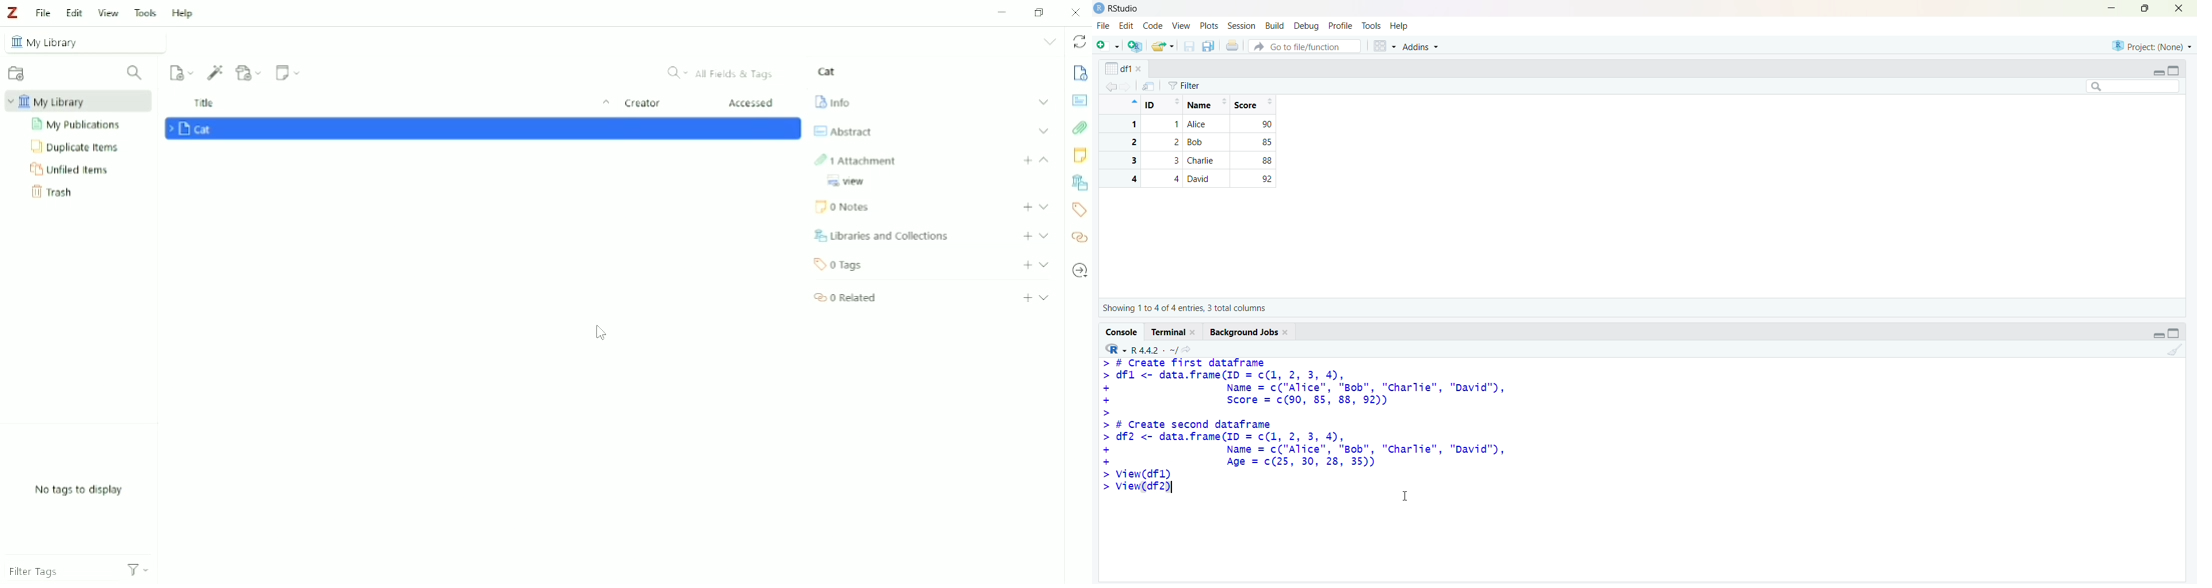 This screenshot has width=2212, height=588. Describe the element at coordinates (1110, 45) in the screenshot. I see `add file as` at that location.